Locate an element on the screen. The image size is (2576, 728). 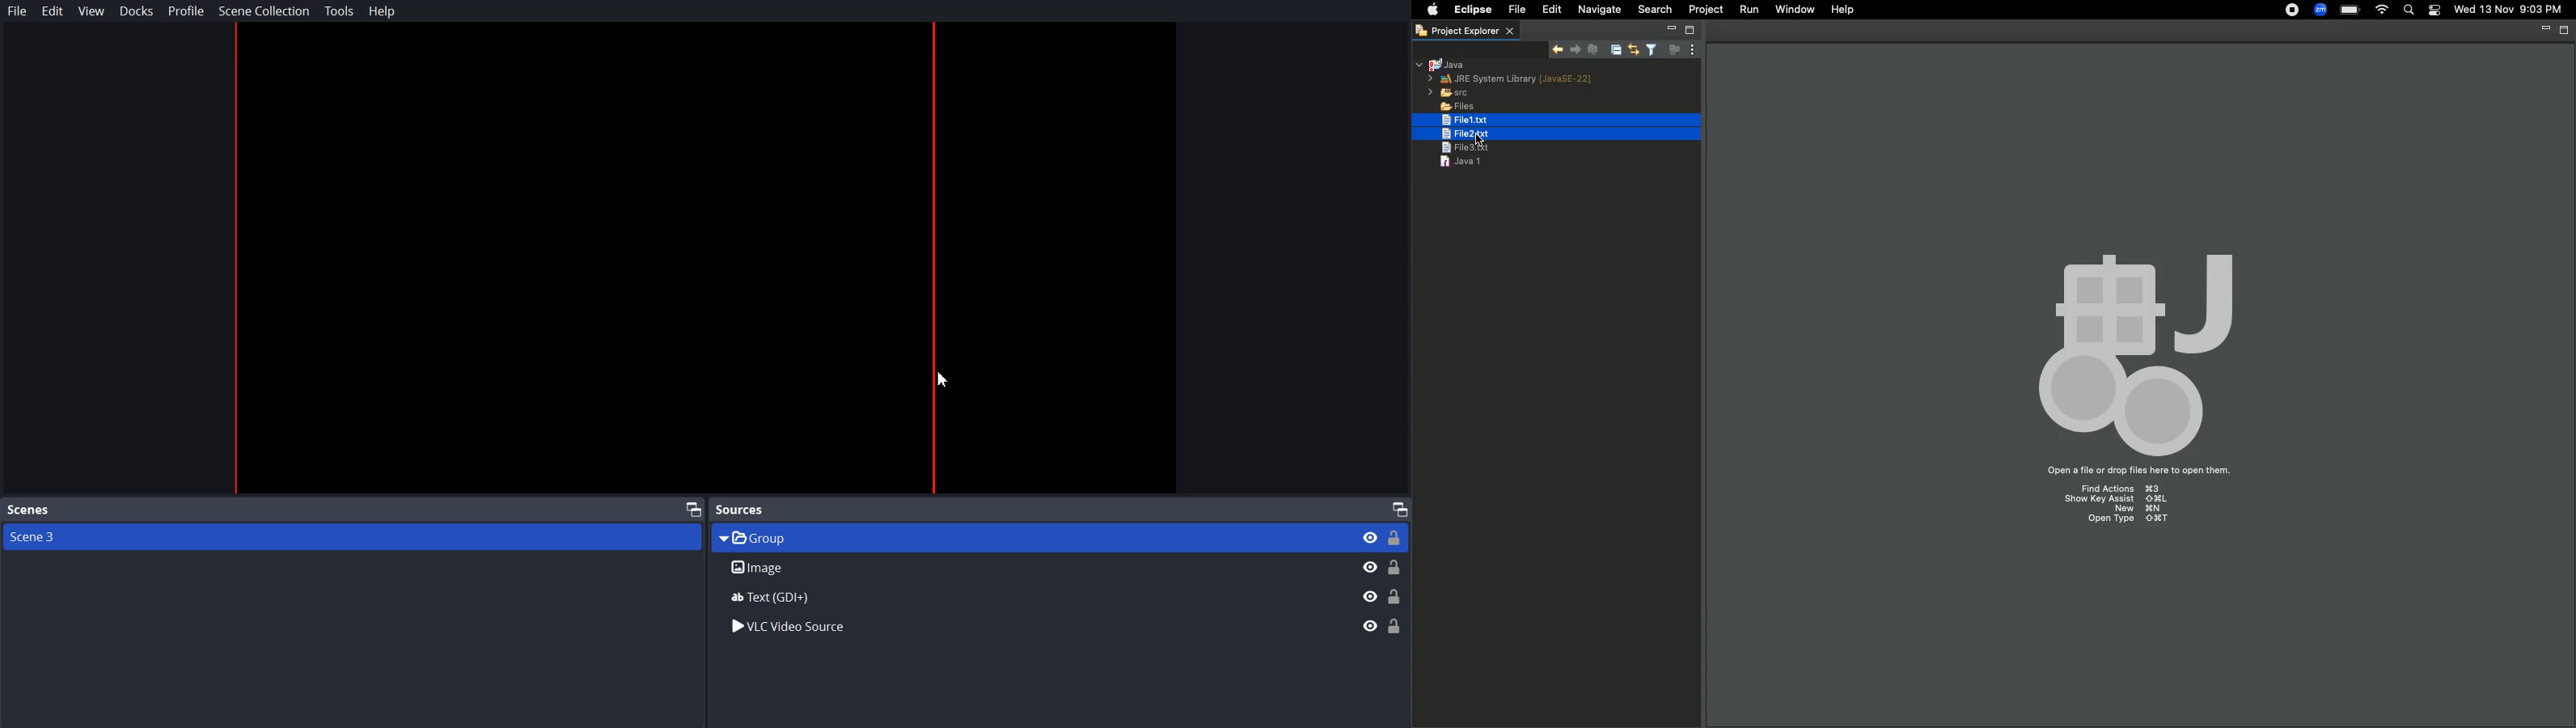
Scene Collection is located at coordinates (264, 10).